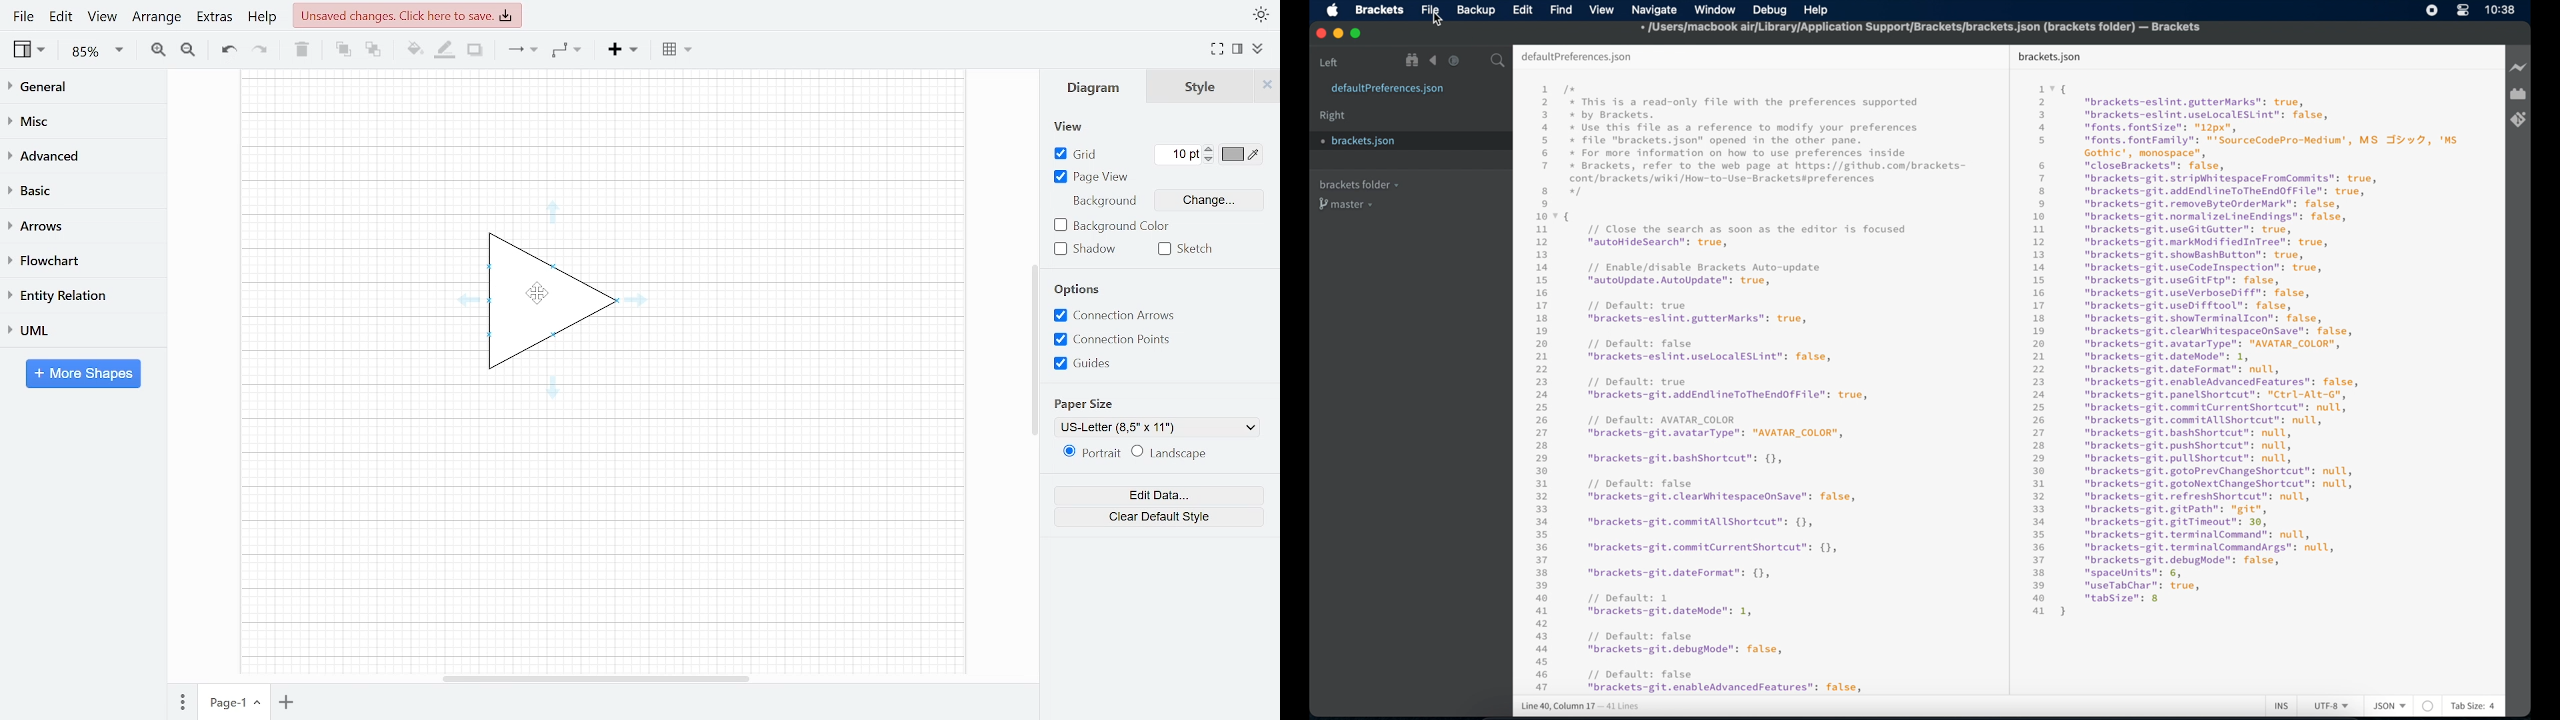 The width and height of the screenshot is (2576, 728). I want to click on live preview, so click(2519, 67).